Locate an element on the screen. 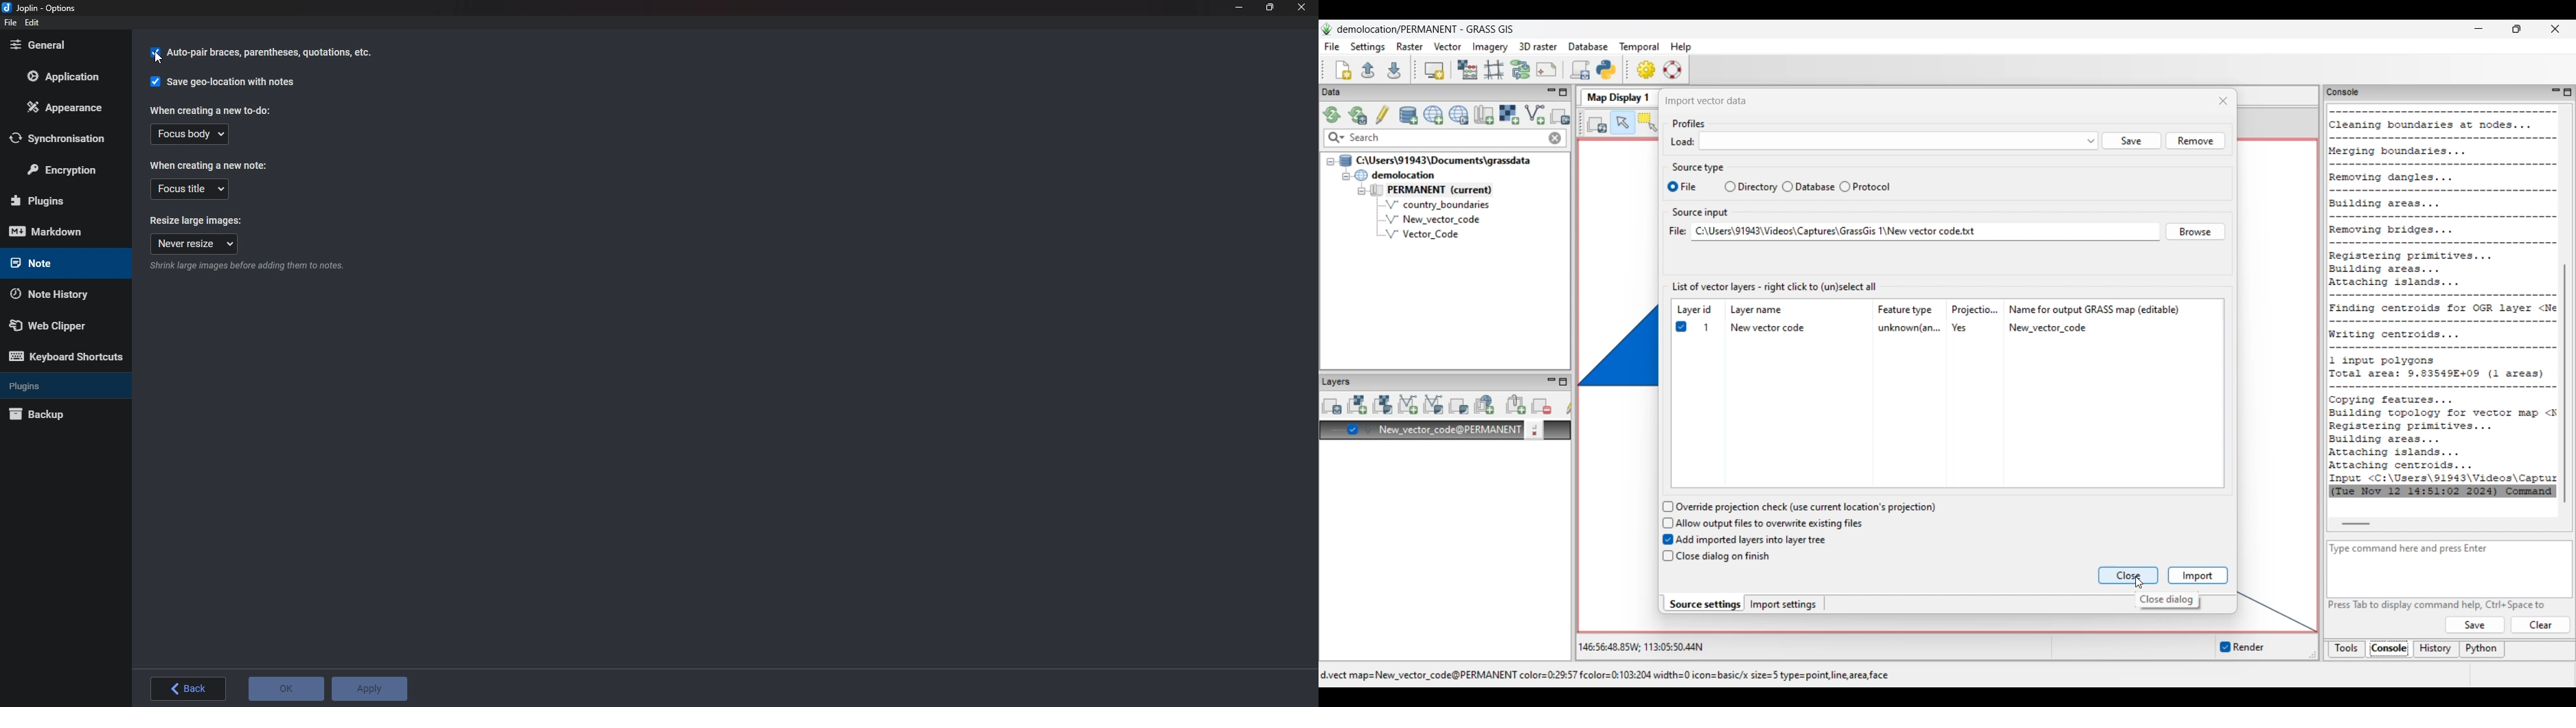 This screenshot has width=2576, height=728. Back up is located at coordinates (63, 415).